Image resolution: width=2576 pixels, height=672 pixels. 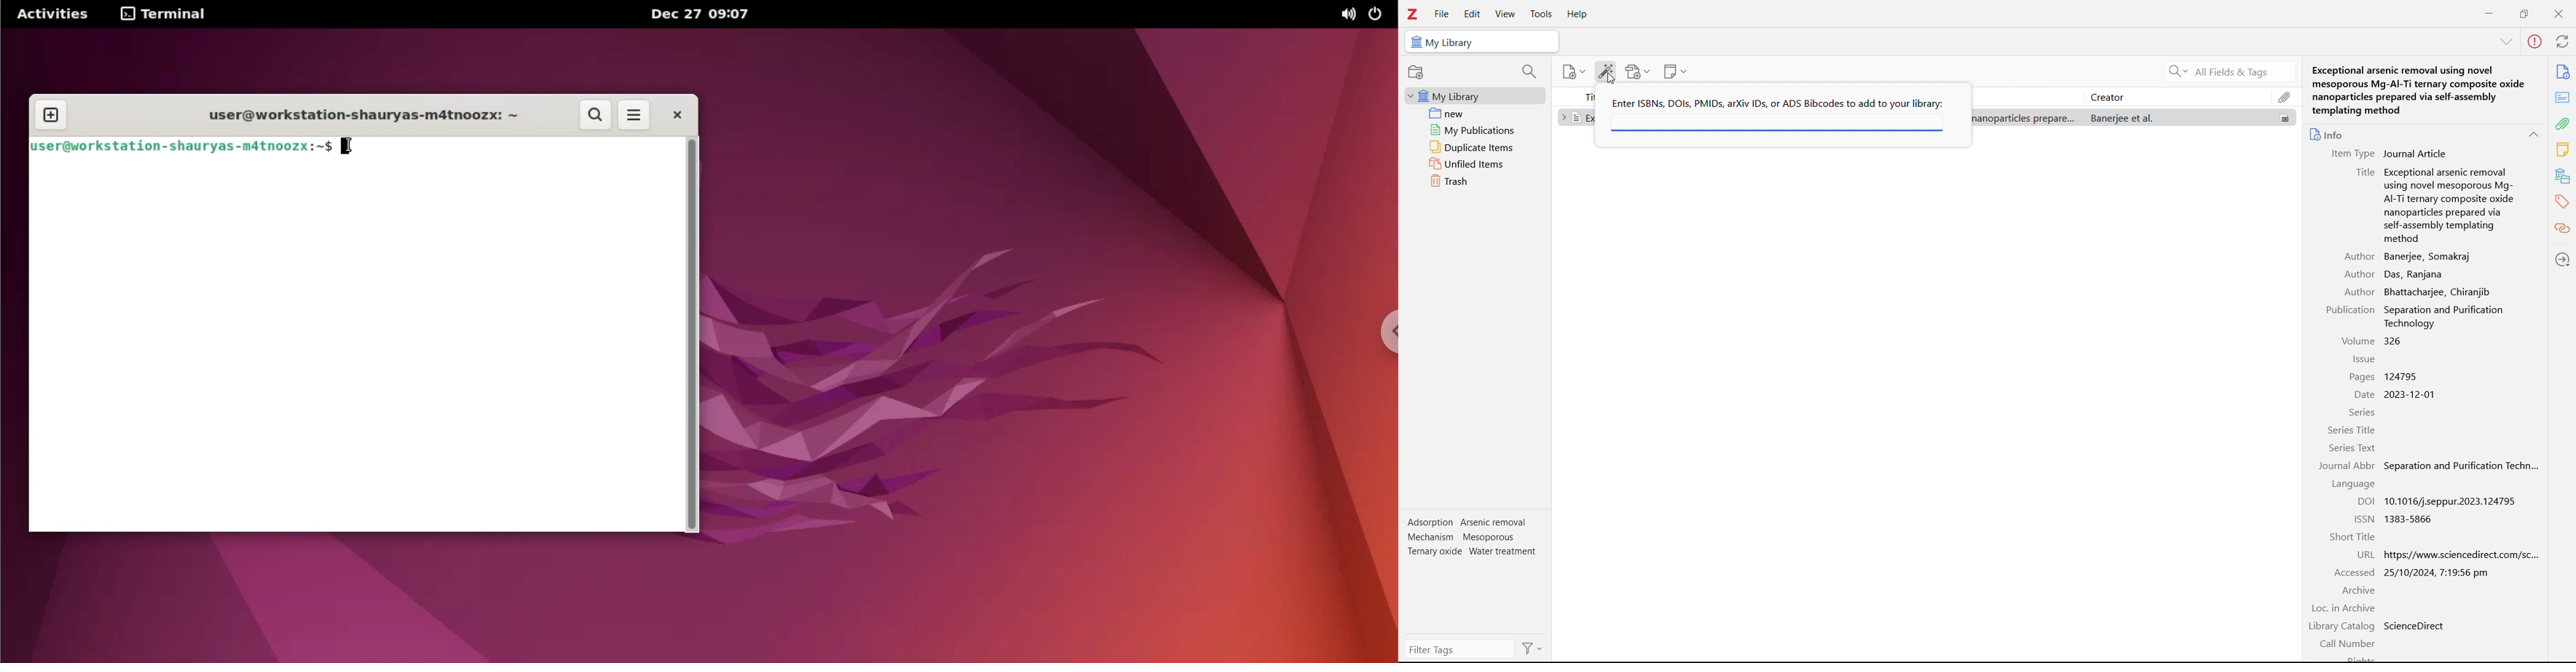 What do you see at coordinates (1530, 71) in the screenshot?
I see `filter collections` at bounding box center [1530, 71].